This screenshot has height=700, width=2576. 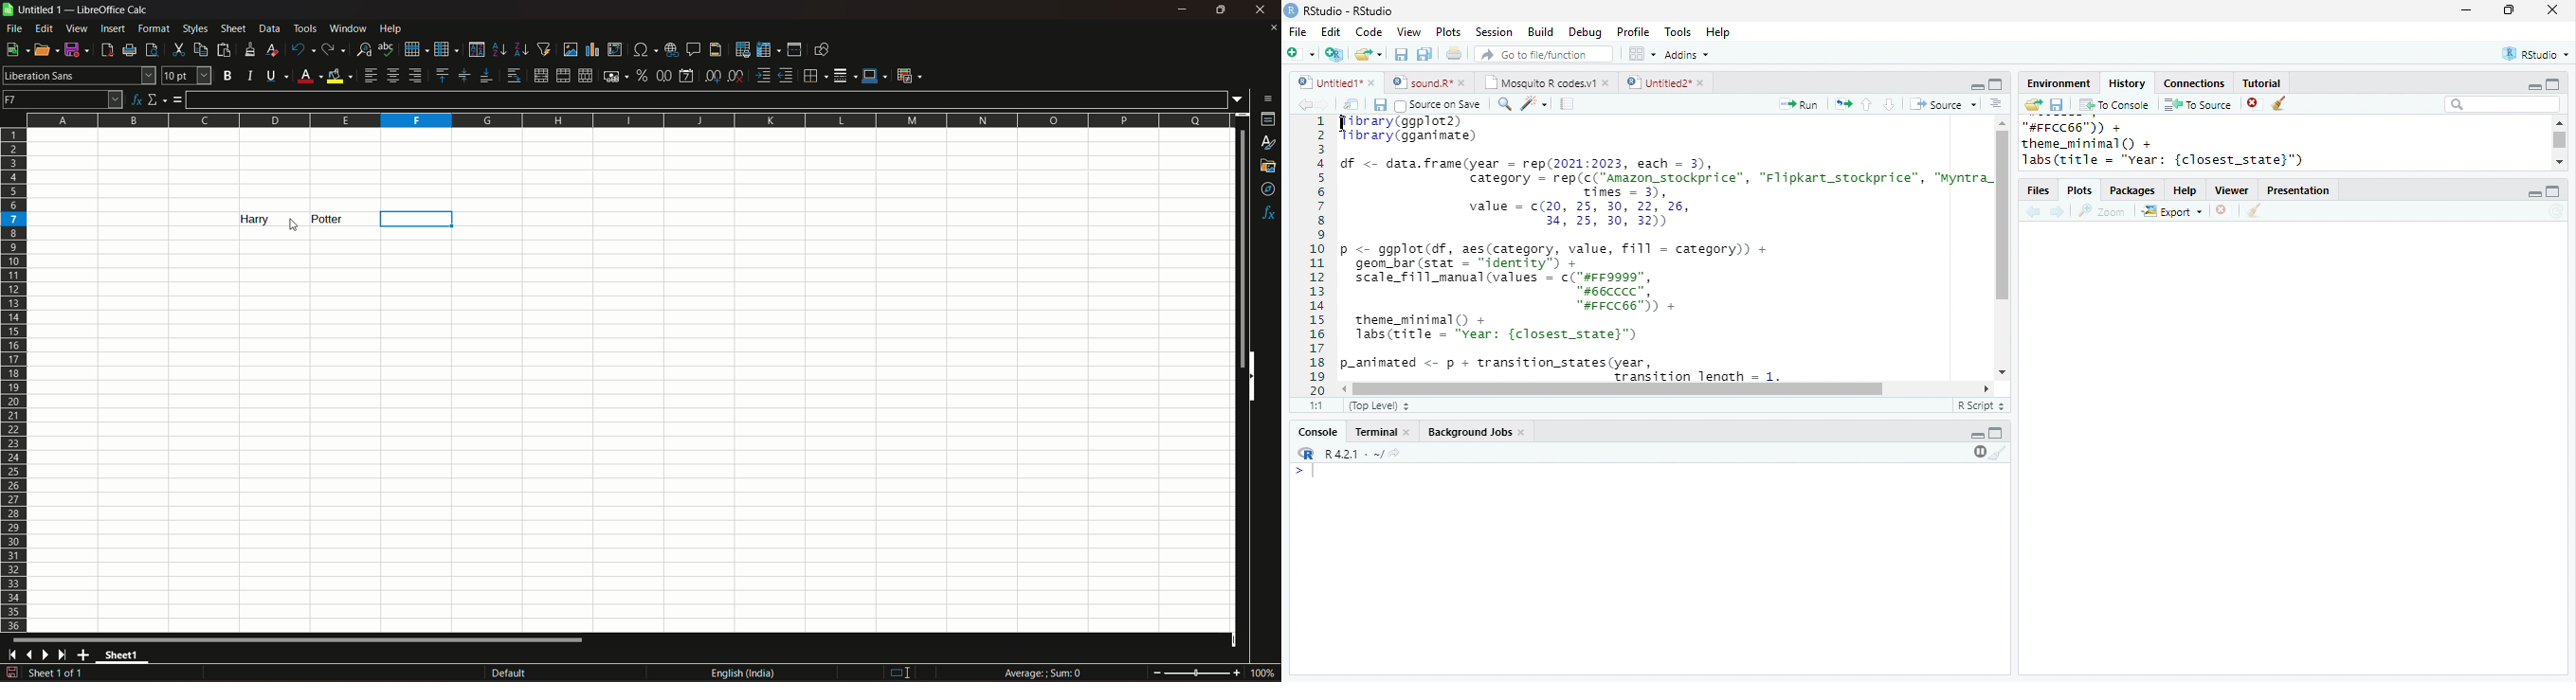 I want to click on merge, so click(x=563, y=76).